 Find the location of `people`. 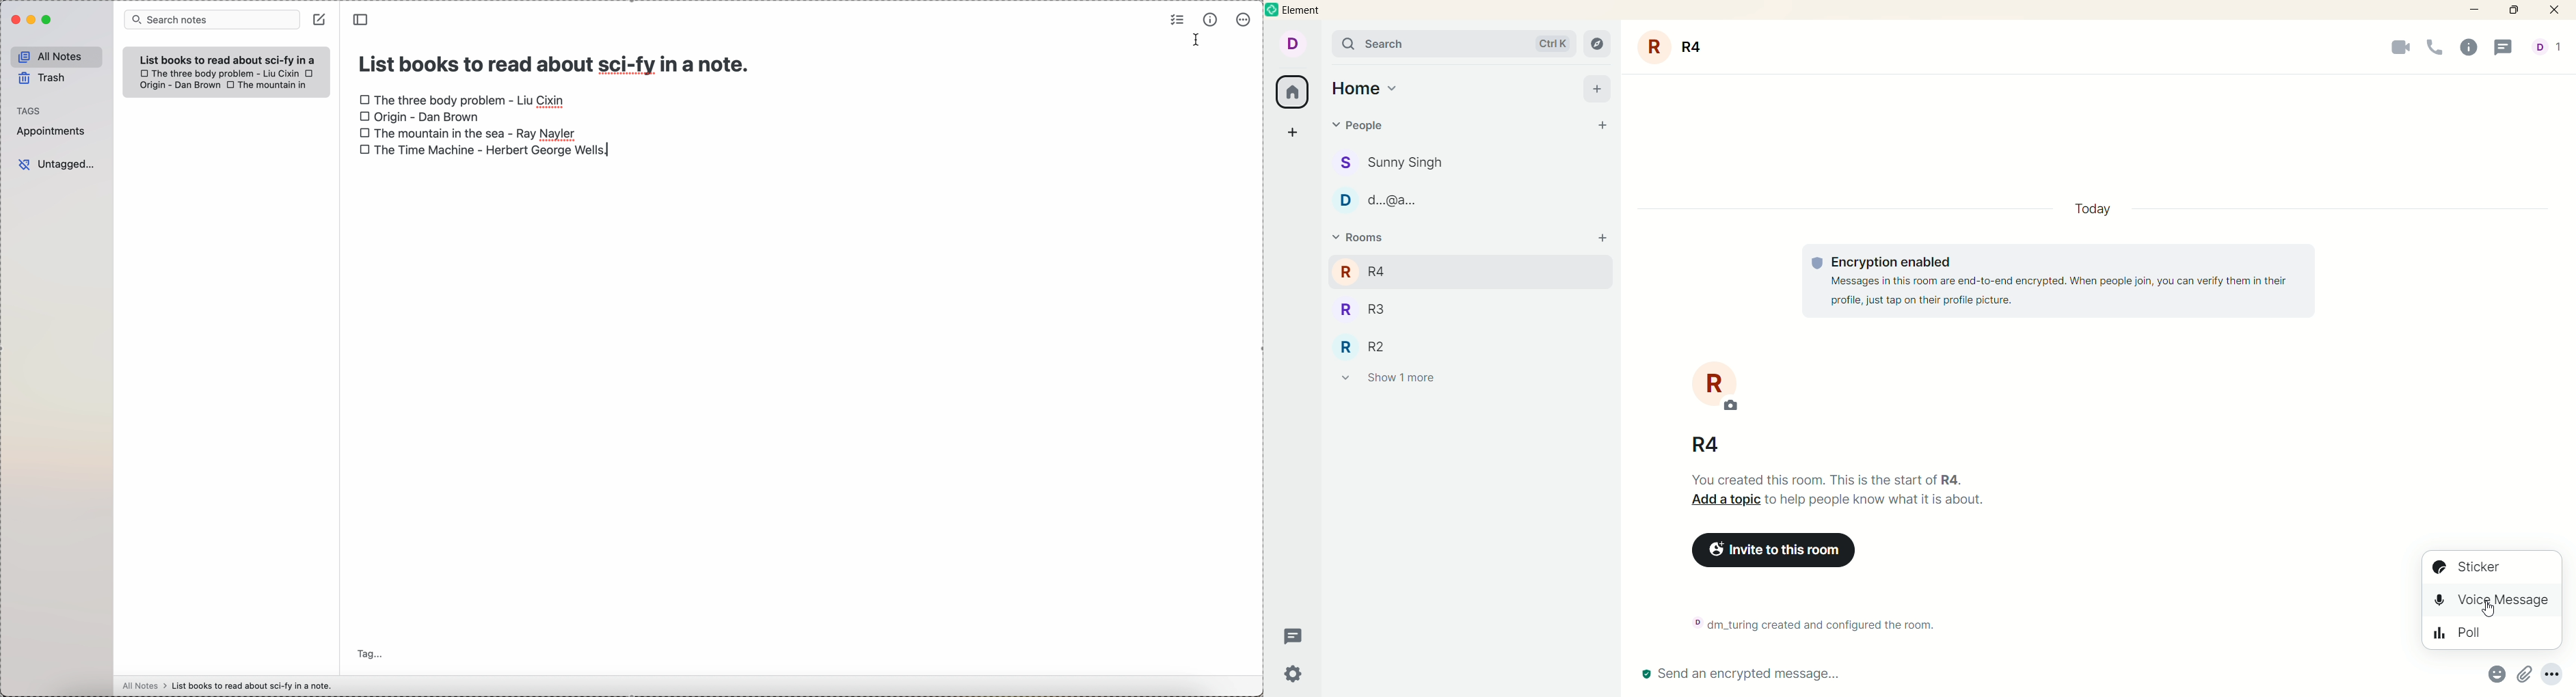

people is located at coordinates (1405, 163).